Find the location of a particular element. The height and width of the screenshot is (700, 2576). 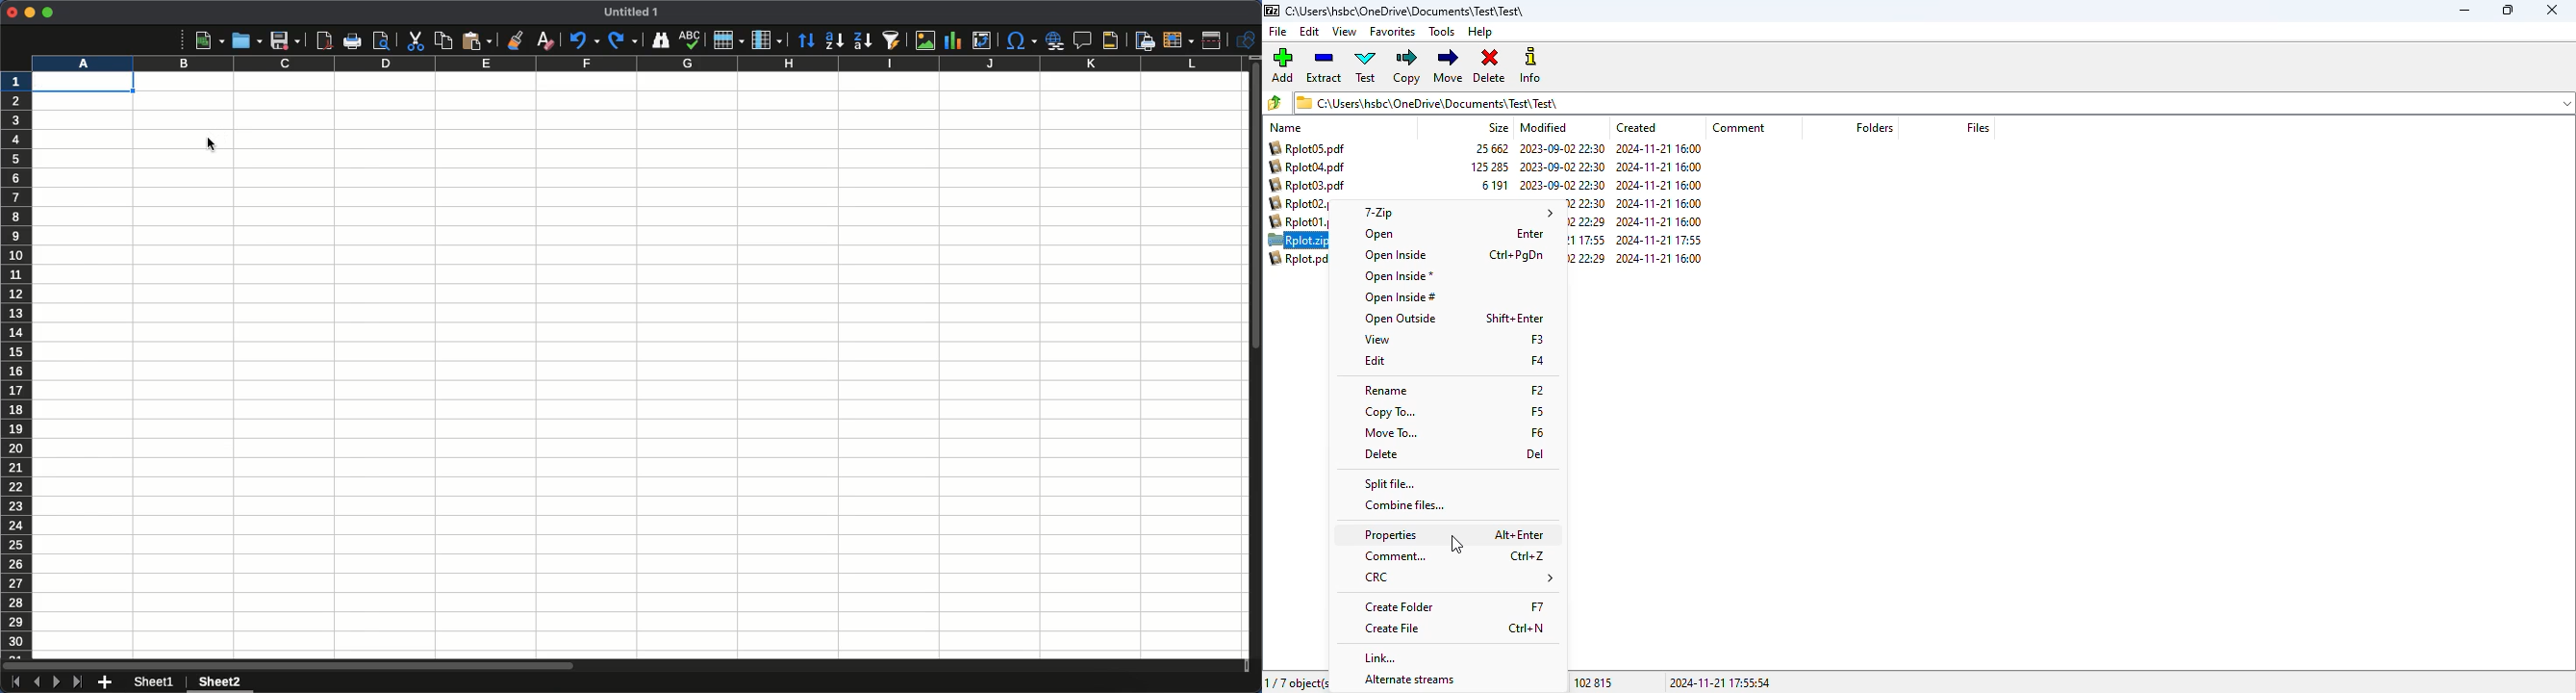

Split window is located at coordinates (1216, 40).